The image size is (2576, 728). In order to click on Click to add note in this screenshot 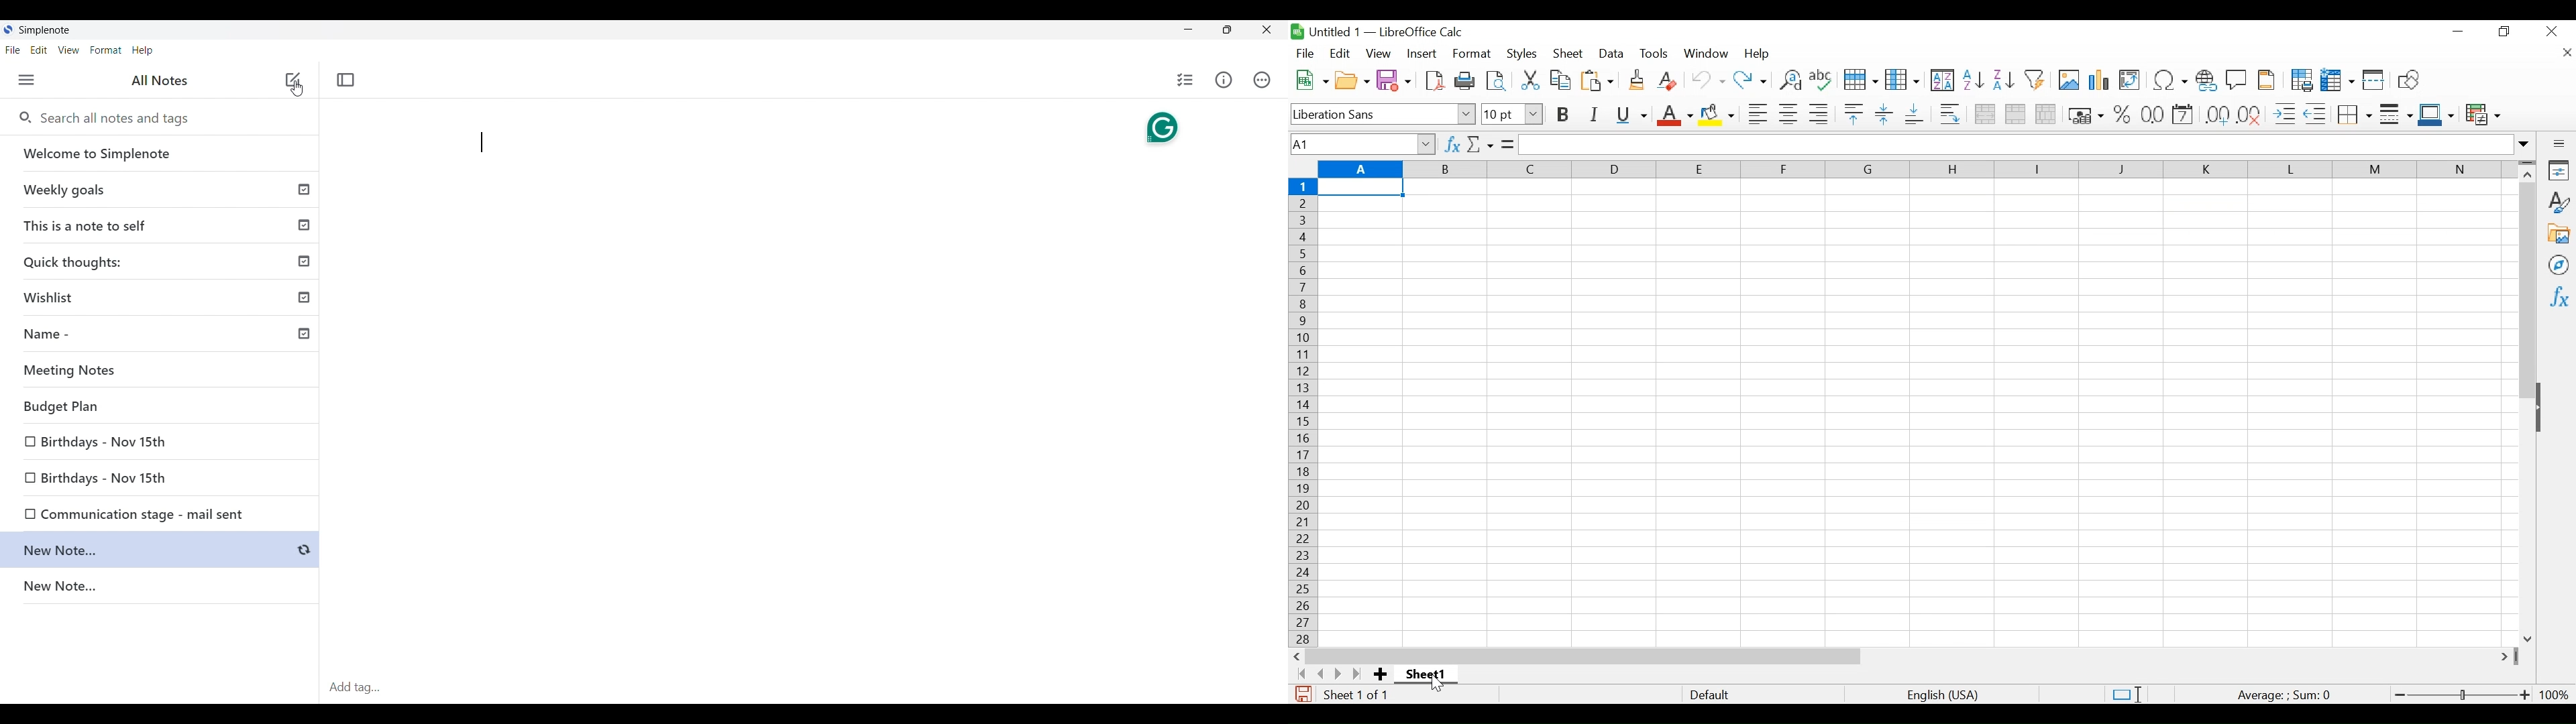, I will do `click(294, 79)`.